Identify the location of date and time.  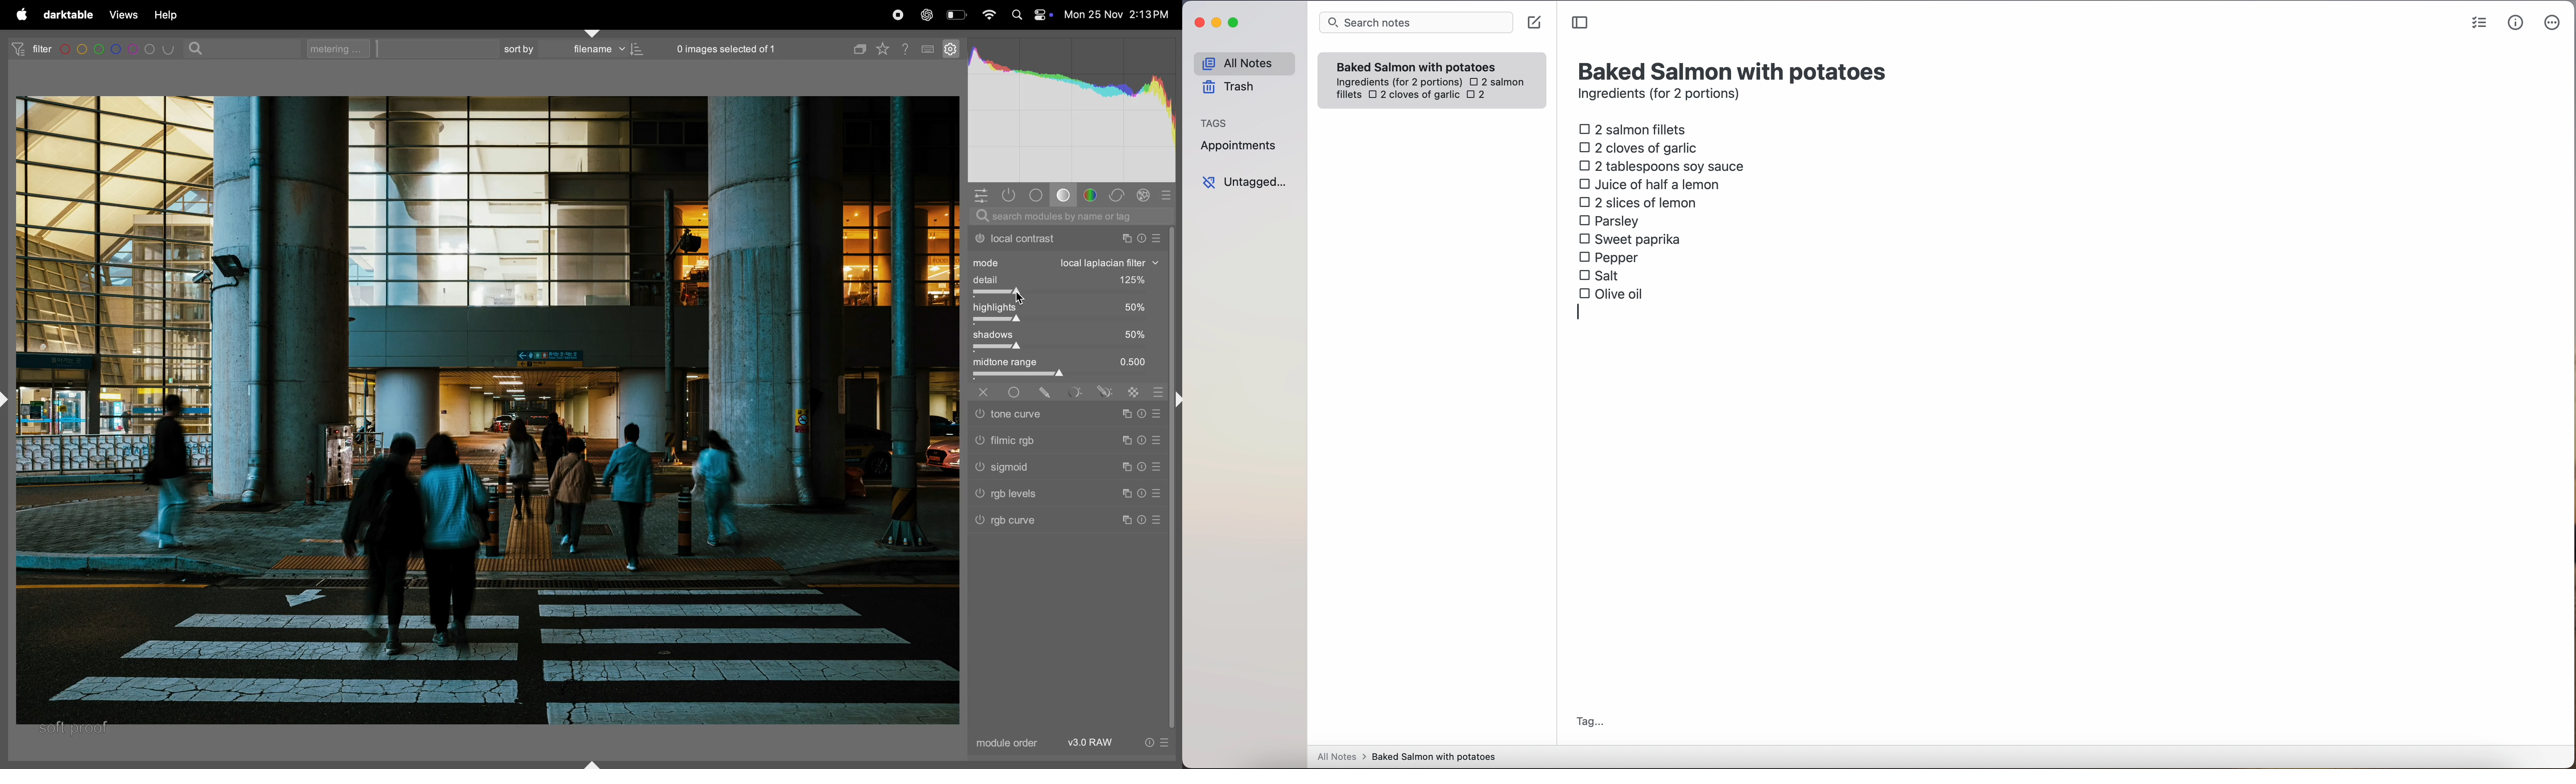
(1119, 15).